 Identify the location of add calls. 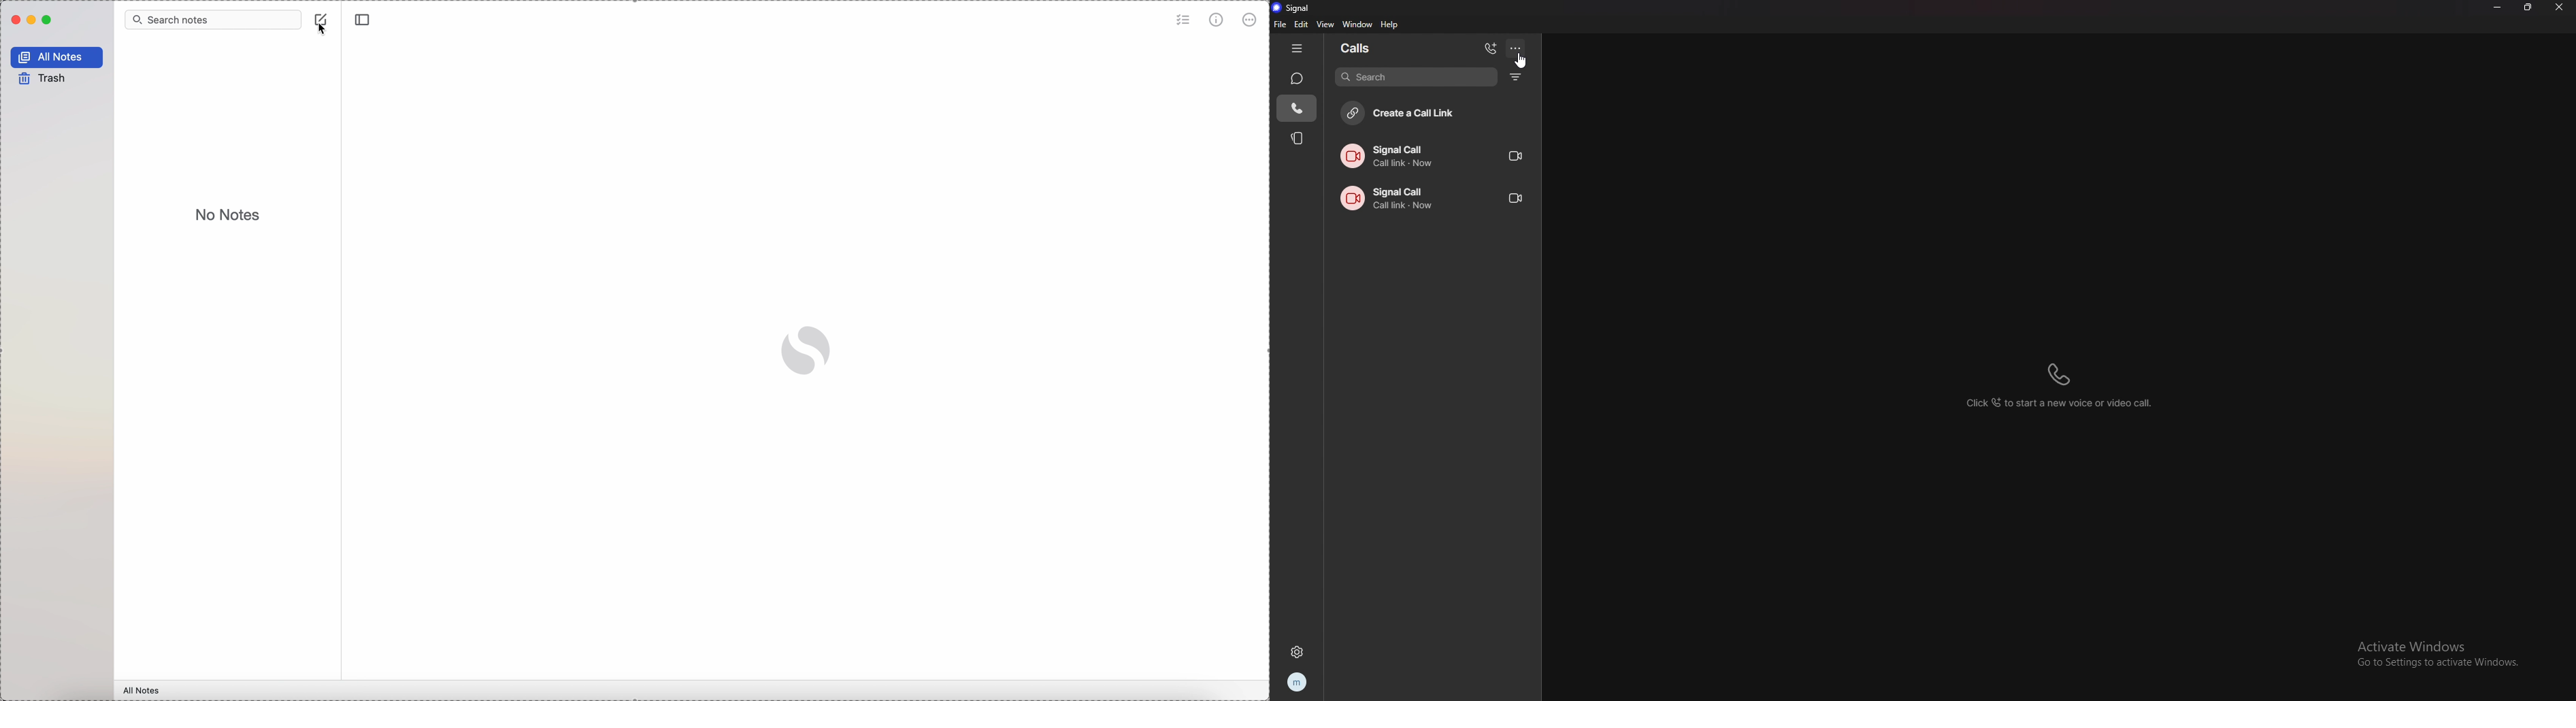
(1491, 48).